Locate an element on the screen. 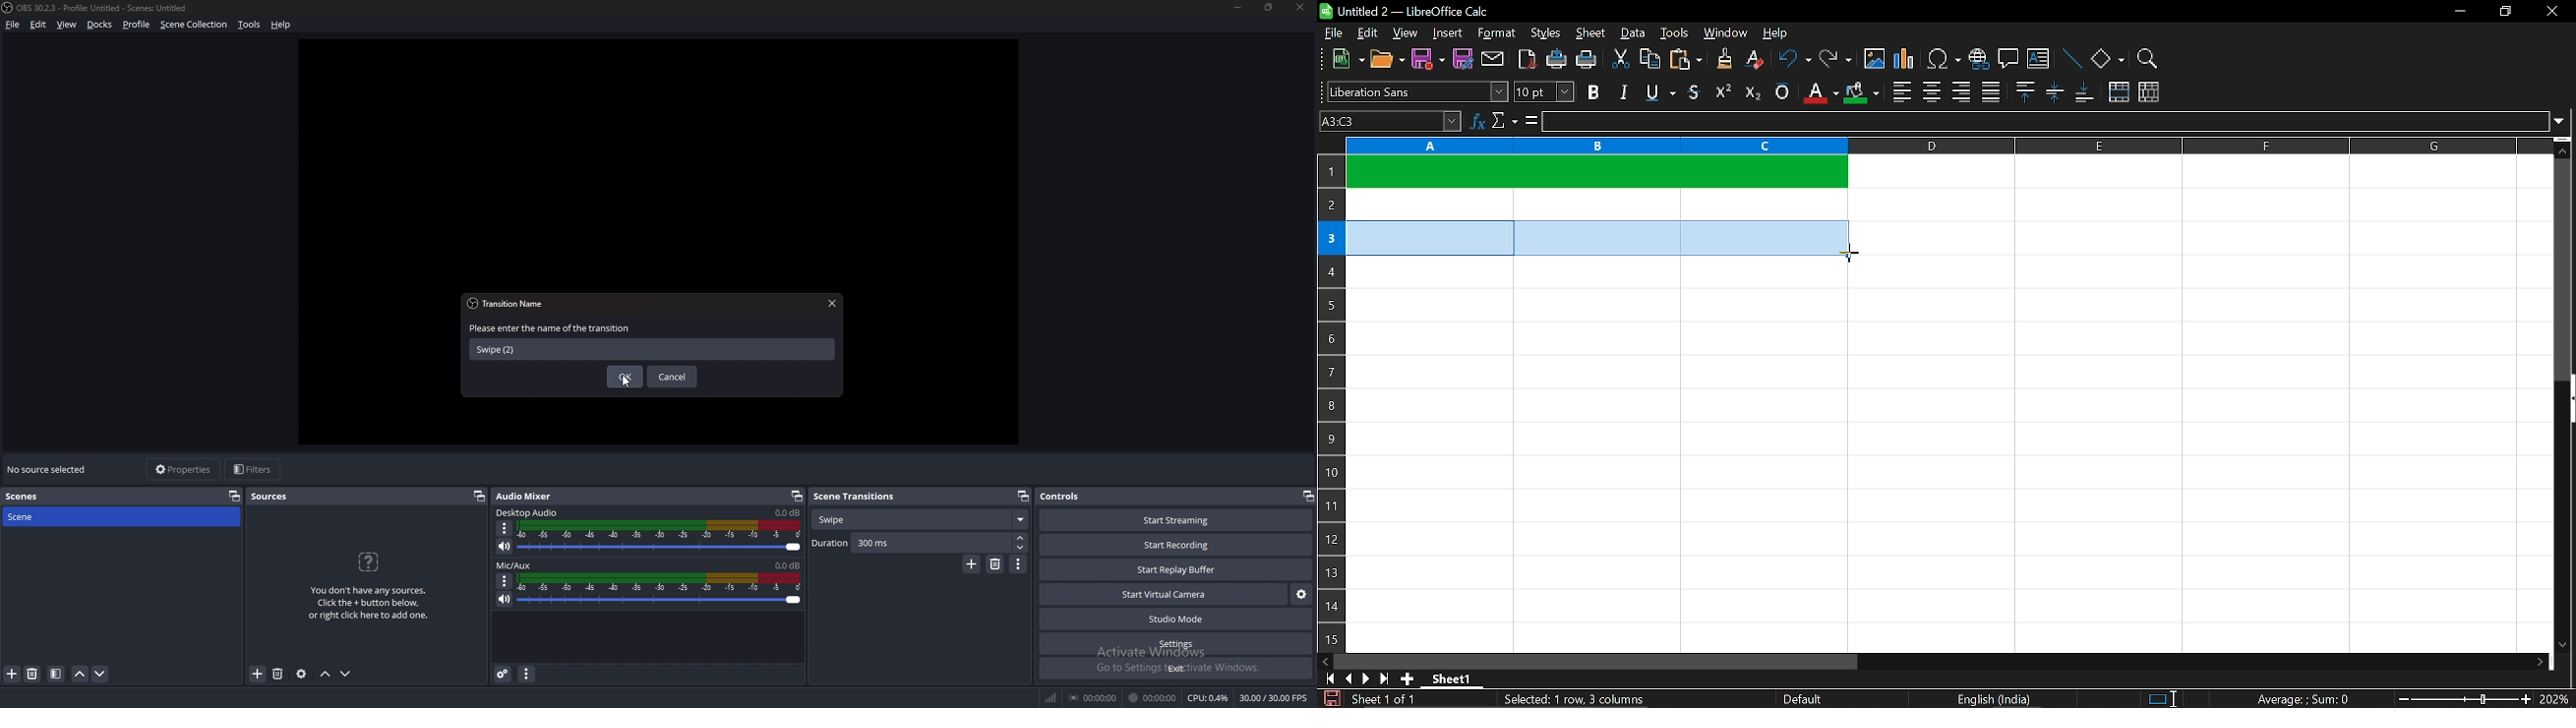 Image resolution: width=2576 pixels, height=728 pixels. pop out is located at coordinates (797, 497).